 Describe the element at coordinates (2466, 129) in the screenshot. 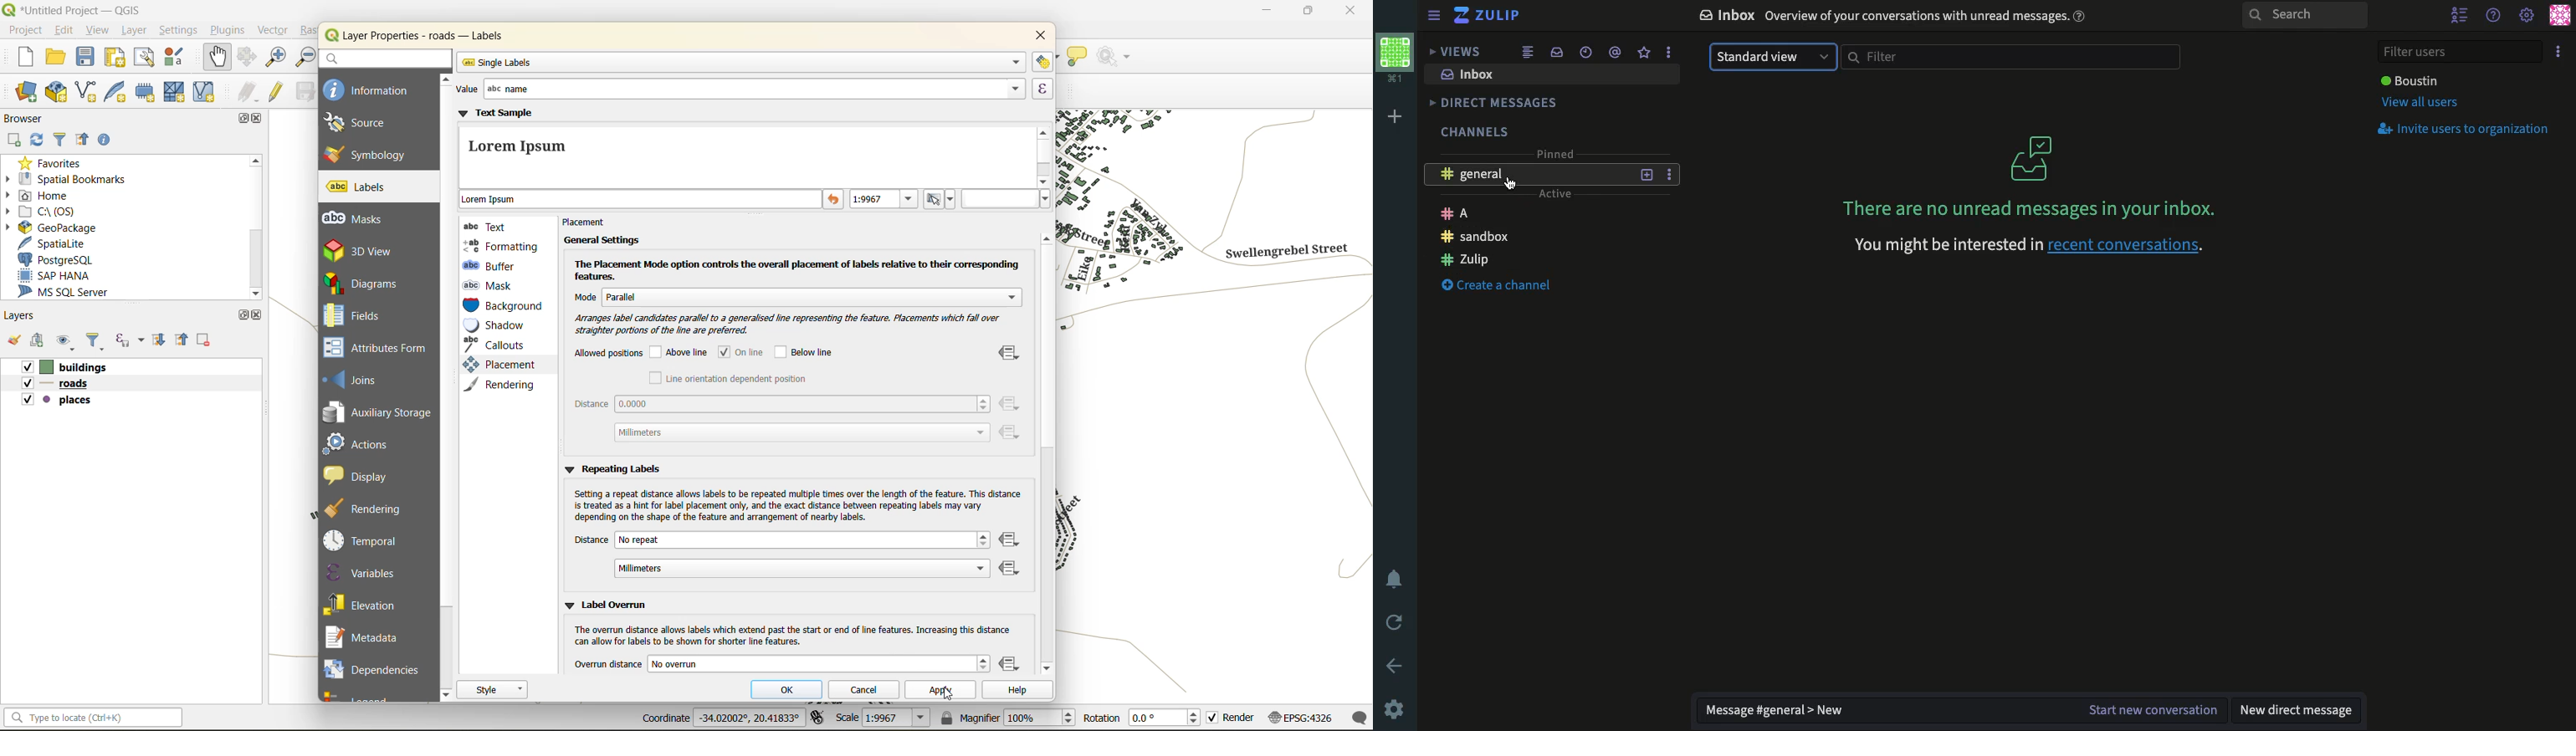

I see `Invites users to organization` at that location.